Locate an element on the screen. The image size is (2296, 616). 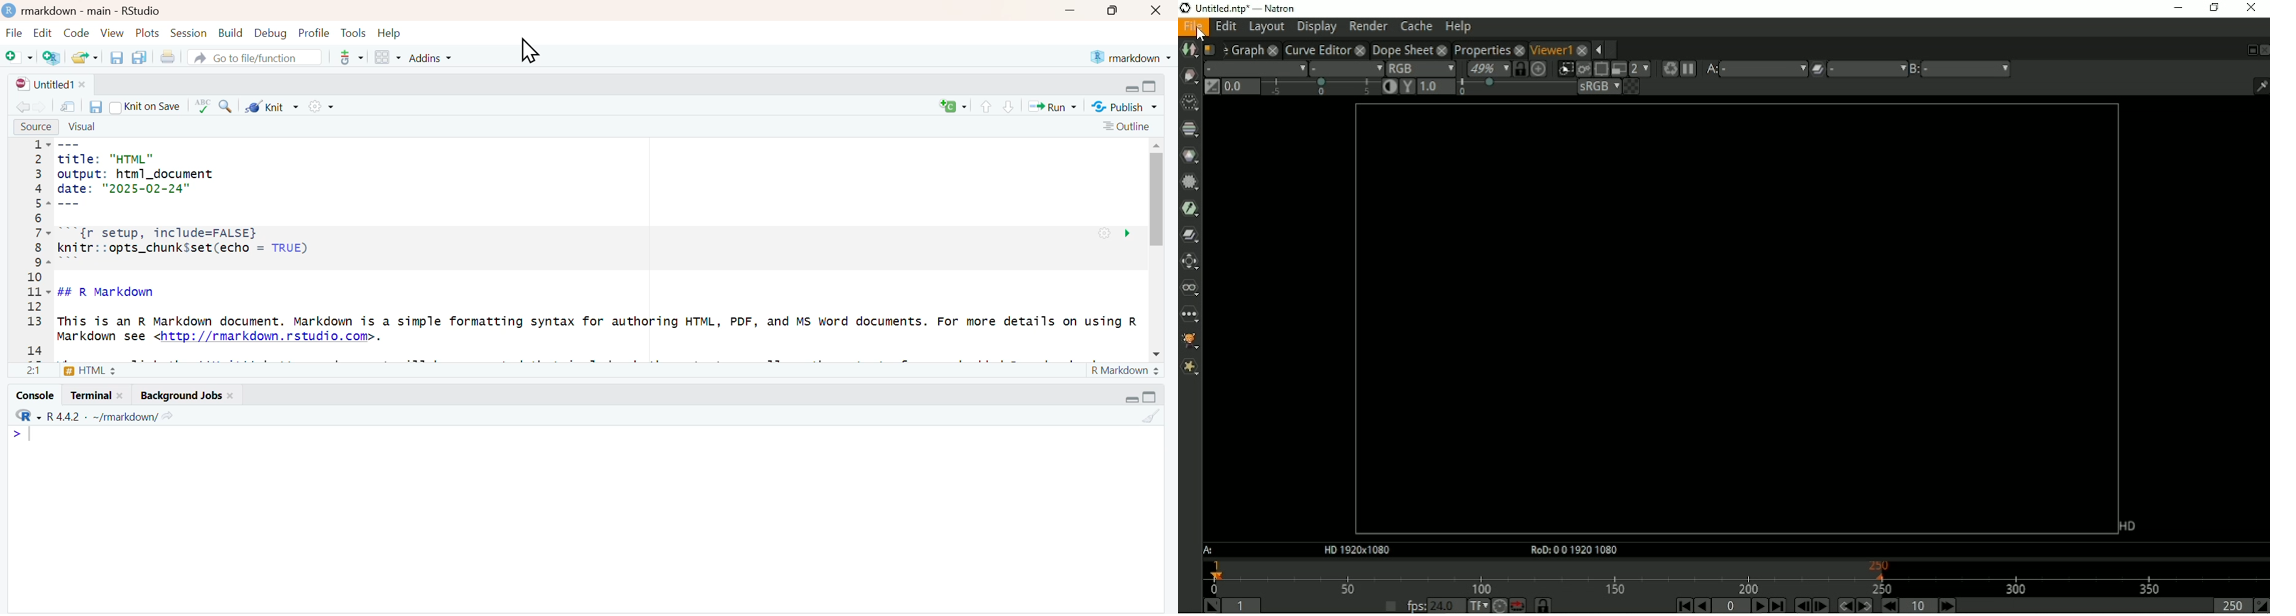
File is located at coordinates (15, 34).